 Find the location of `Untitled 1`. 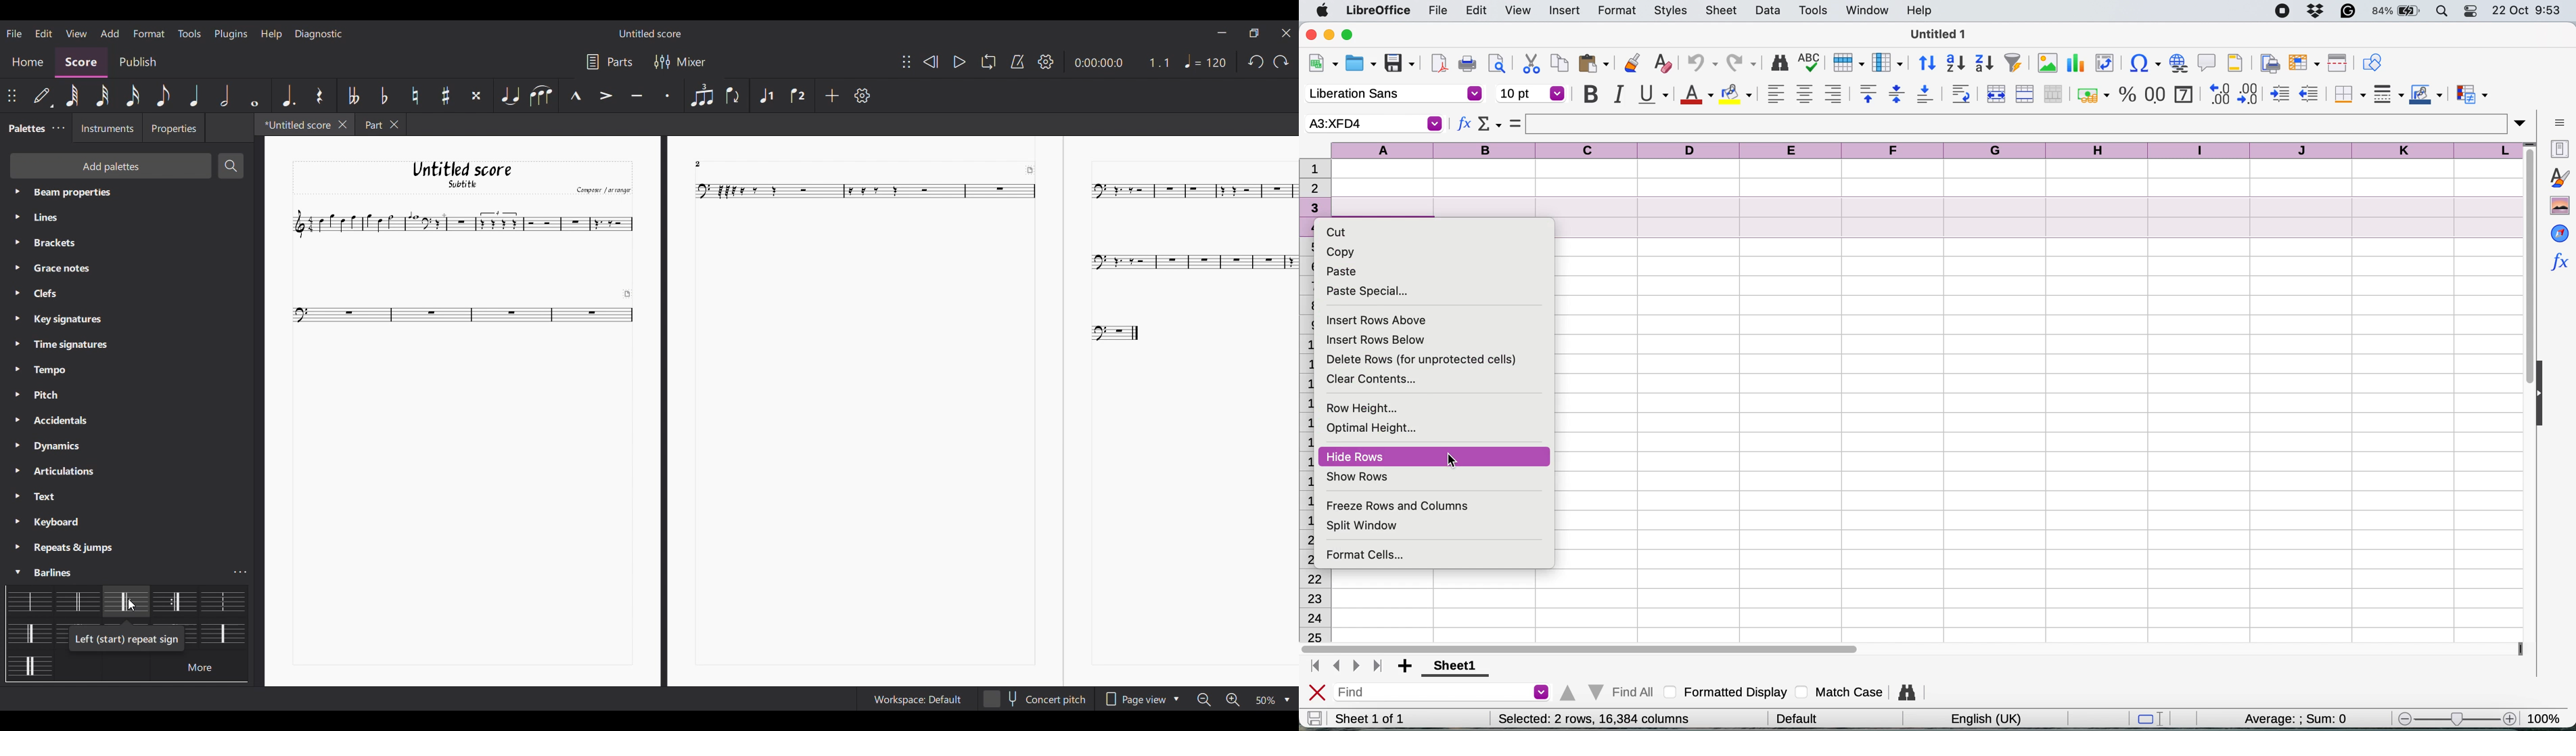

Untitled 1 is located at coordinates (1935, 33).